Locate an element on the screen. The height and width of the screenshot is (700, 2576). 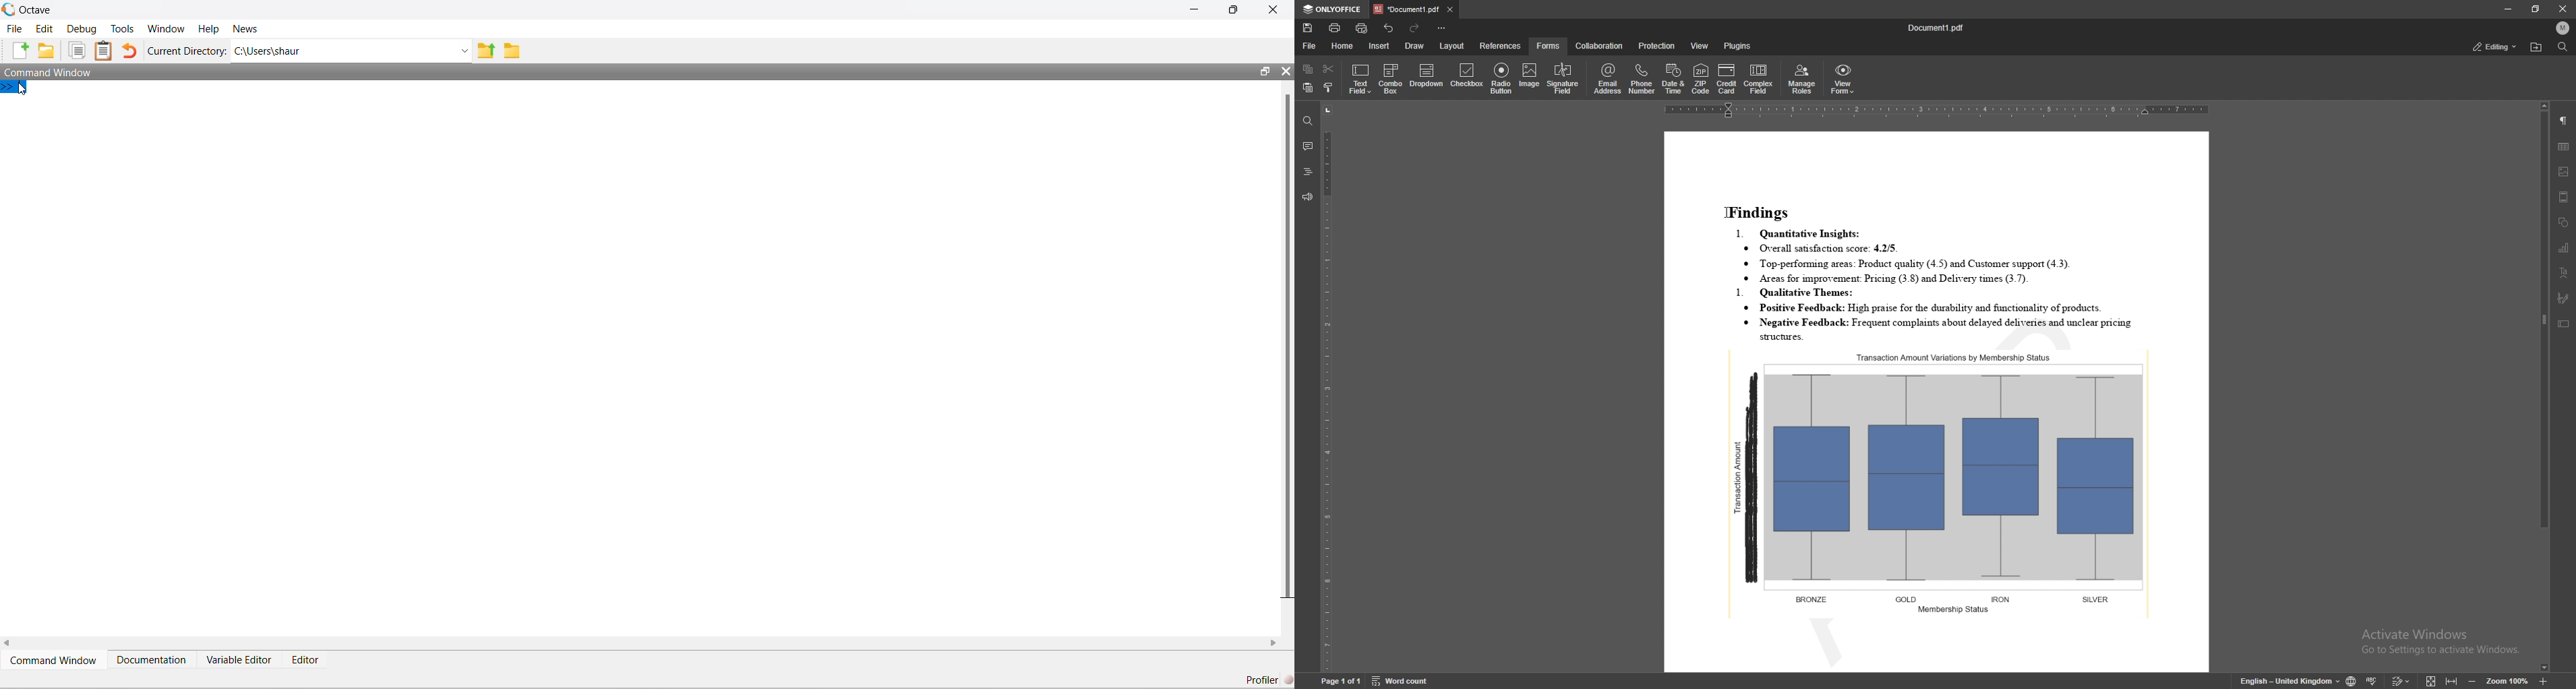
locate file is located at coordinates (2536, 48).